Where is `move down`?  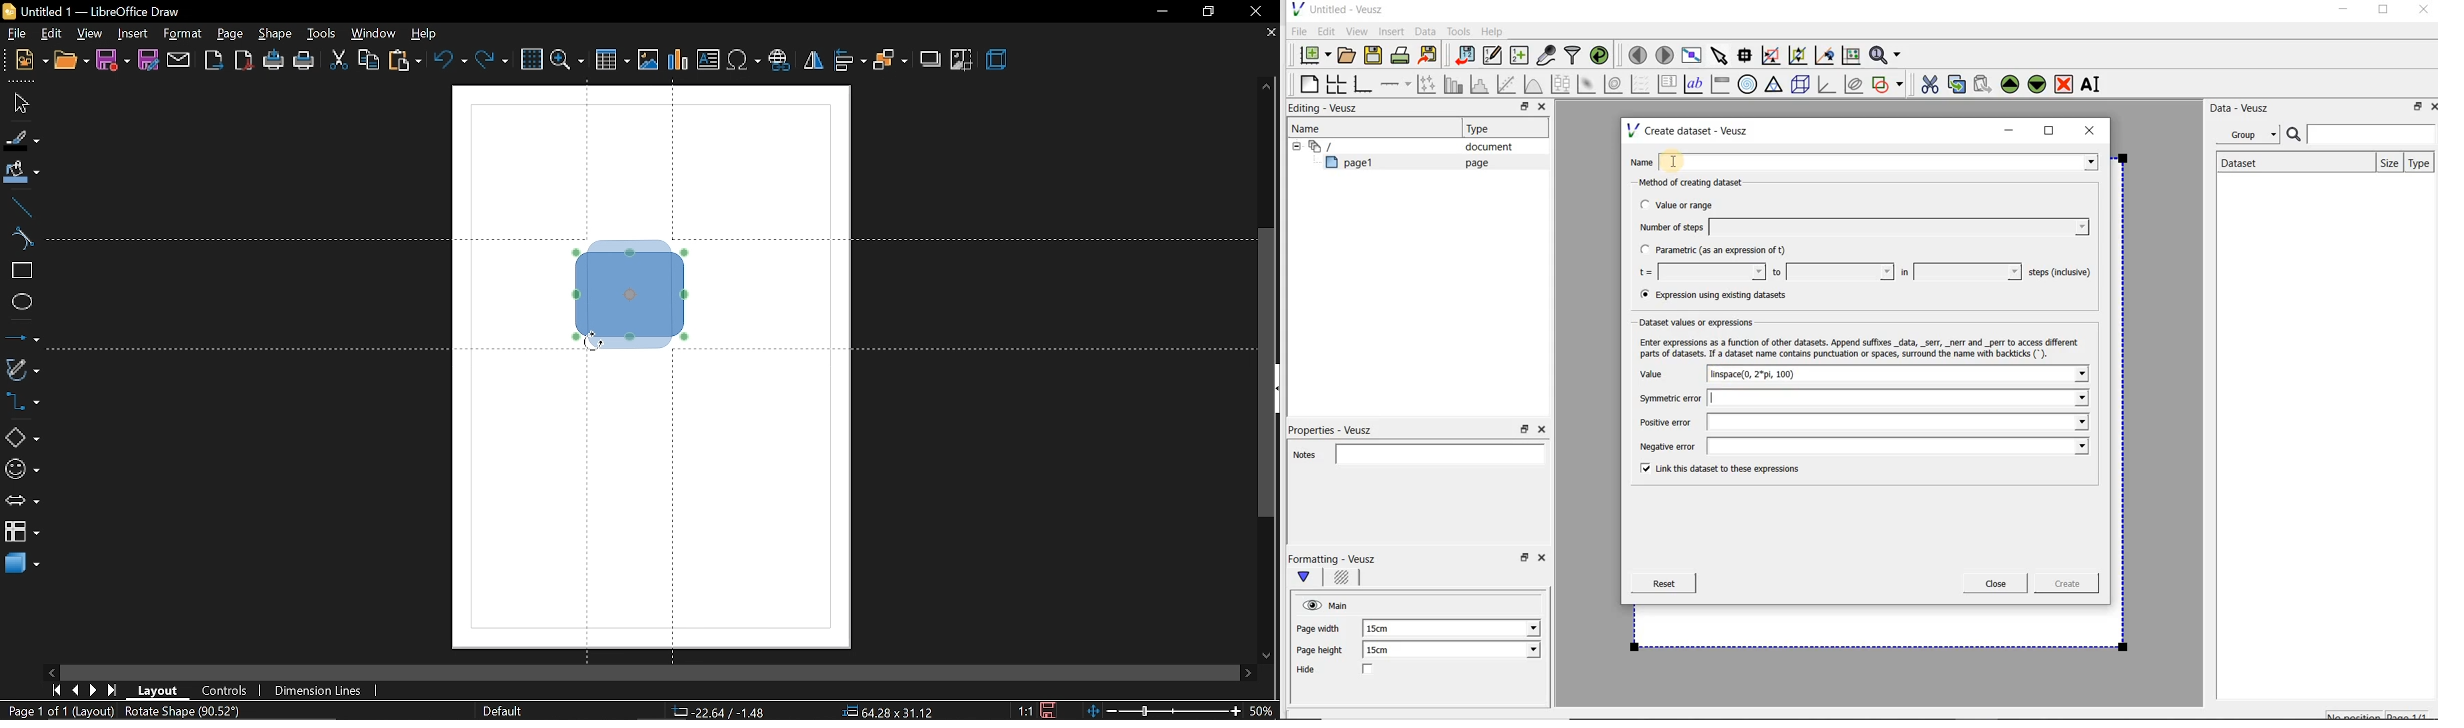
move down is located at coordinates (1269, 654).